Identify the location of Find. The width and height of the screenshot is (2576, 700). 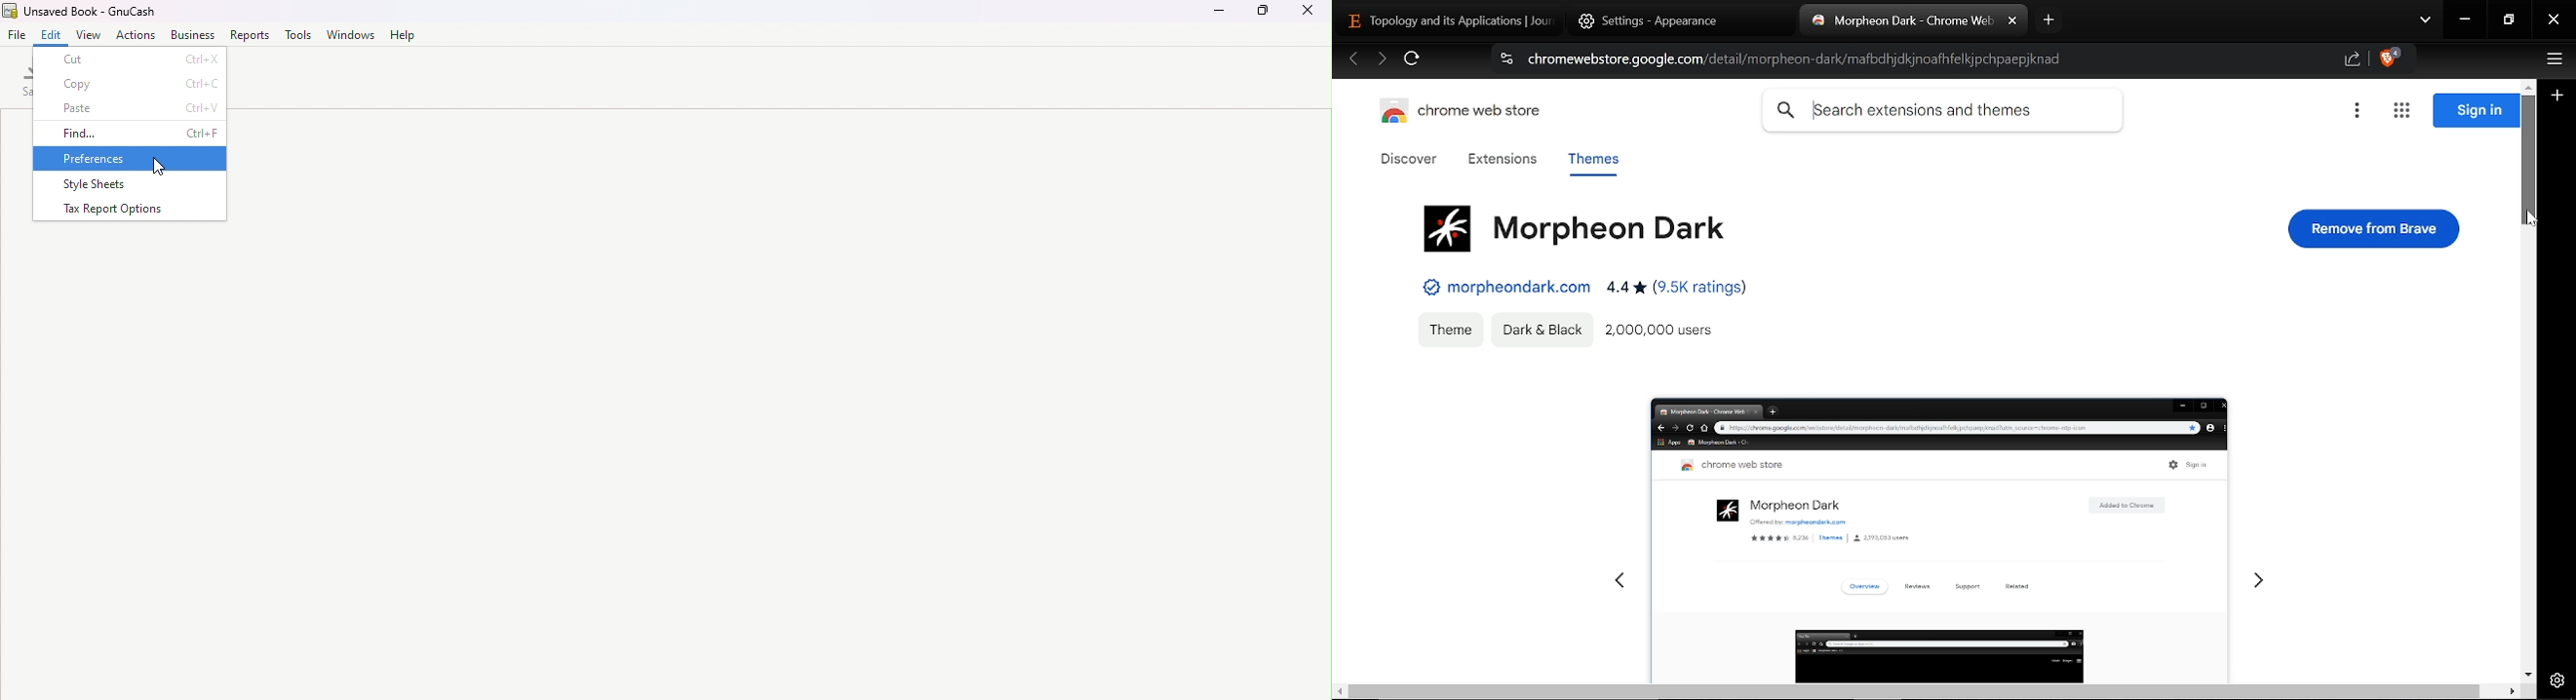
(131, 134).